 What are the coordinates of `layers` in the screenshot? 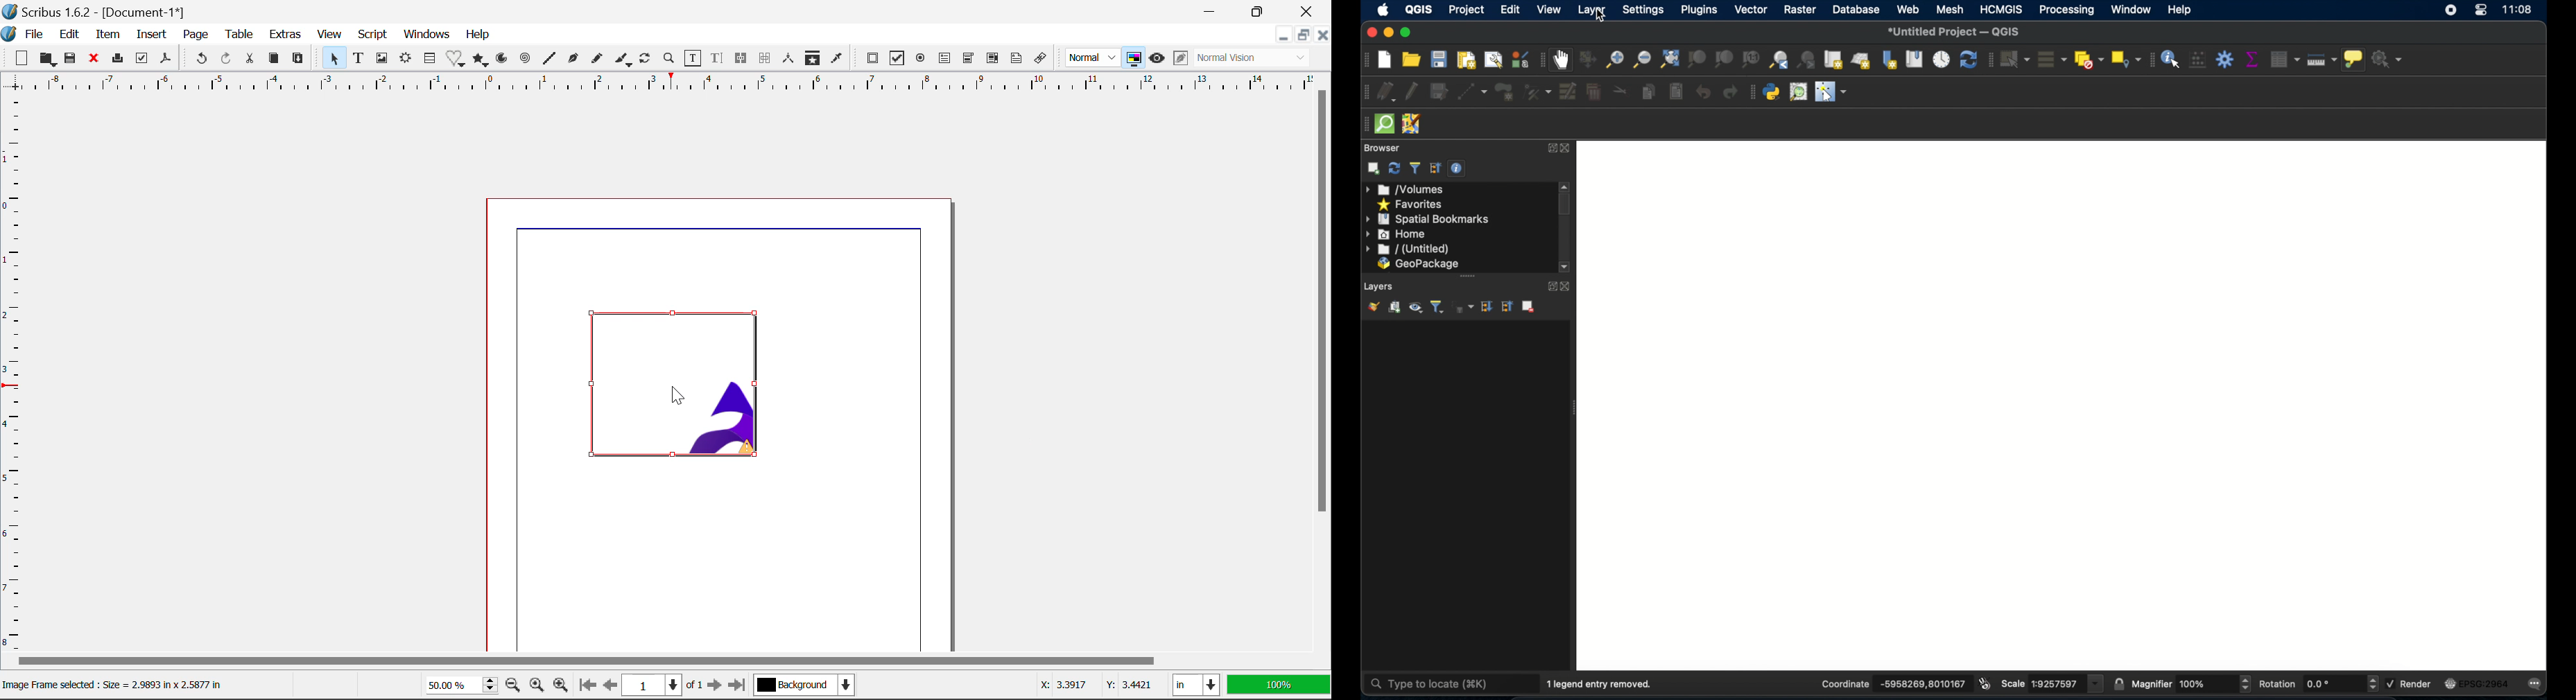 It's located at (1379, 285).